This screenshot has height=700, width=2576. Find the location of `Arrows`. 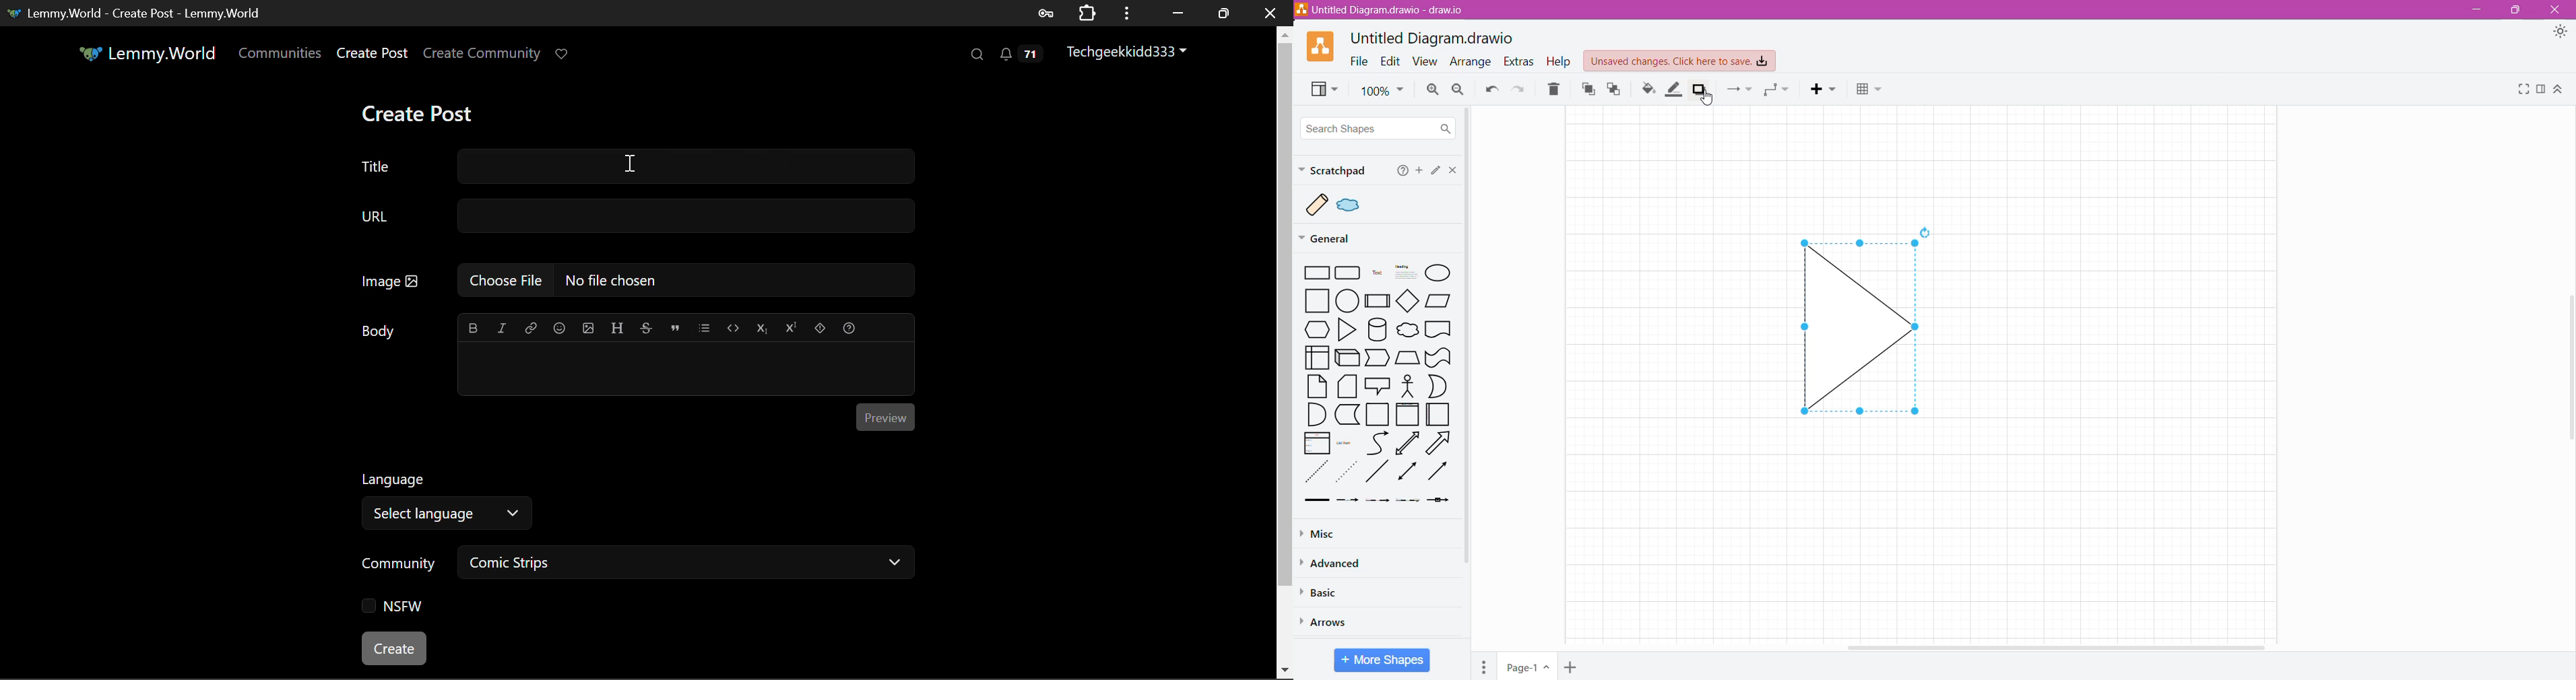

Arrows is located at coordinates (1338, 623).